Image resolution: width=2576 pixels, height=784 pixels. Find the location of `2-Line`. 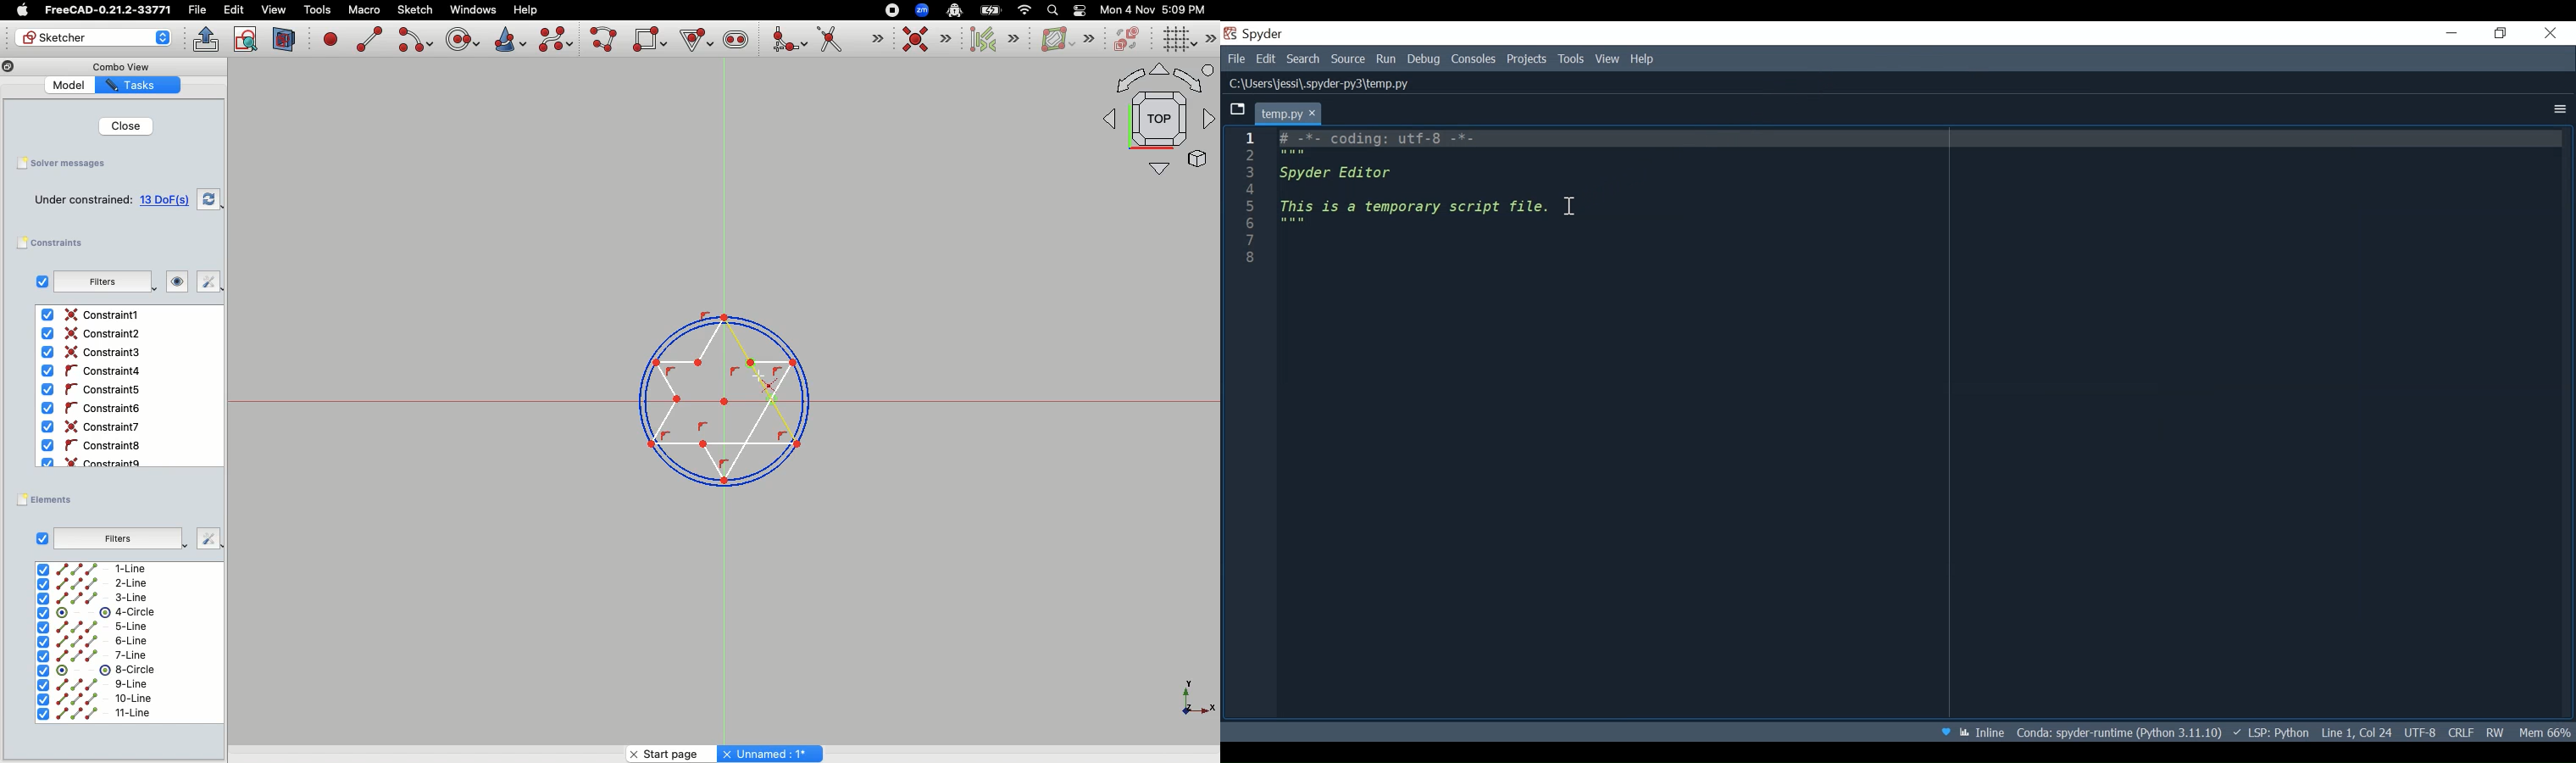

2-Line is located at coordinates (103, 583).